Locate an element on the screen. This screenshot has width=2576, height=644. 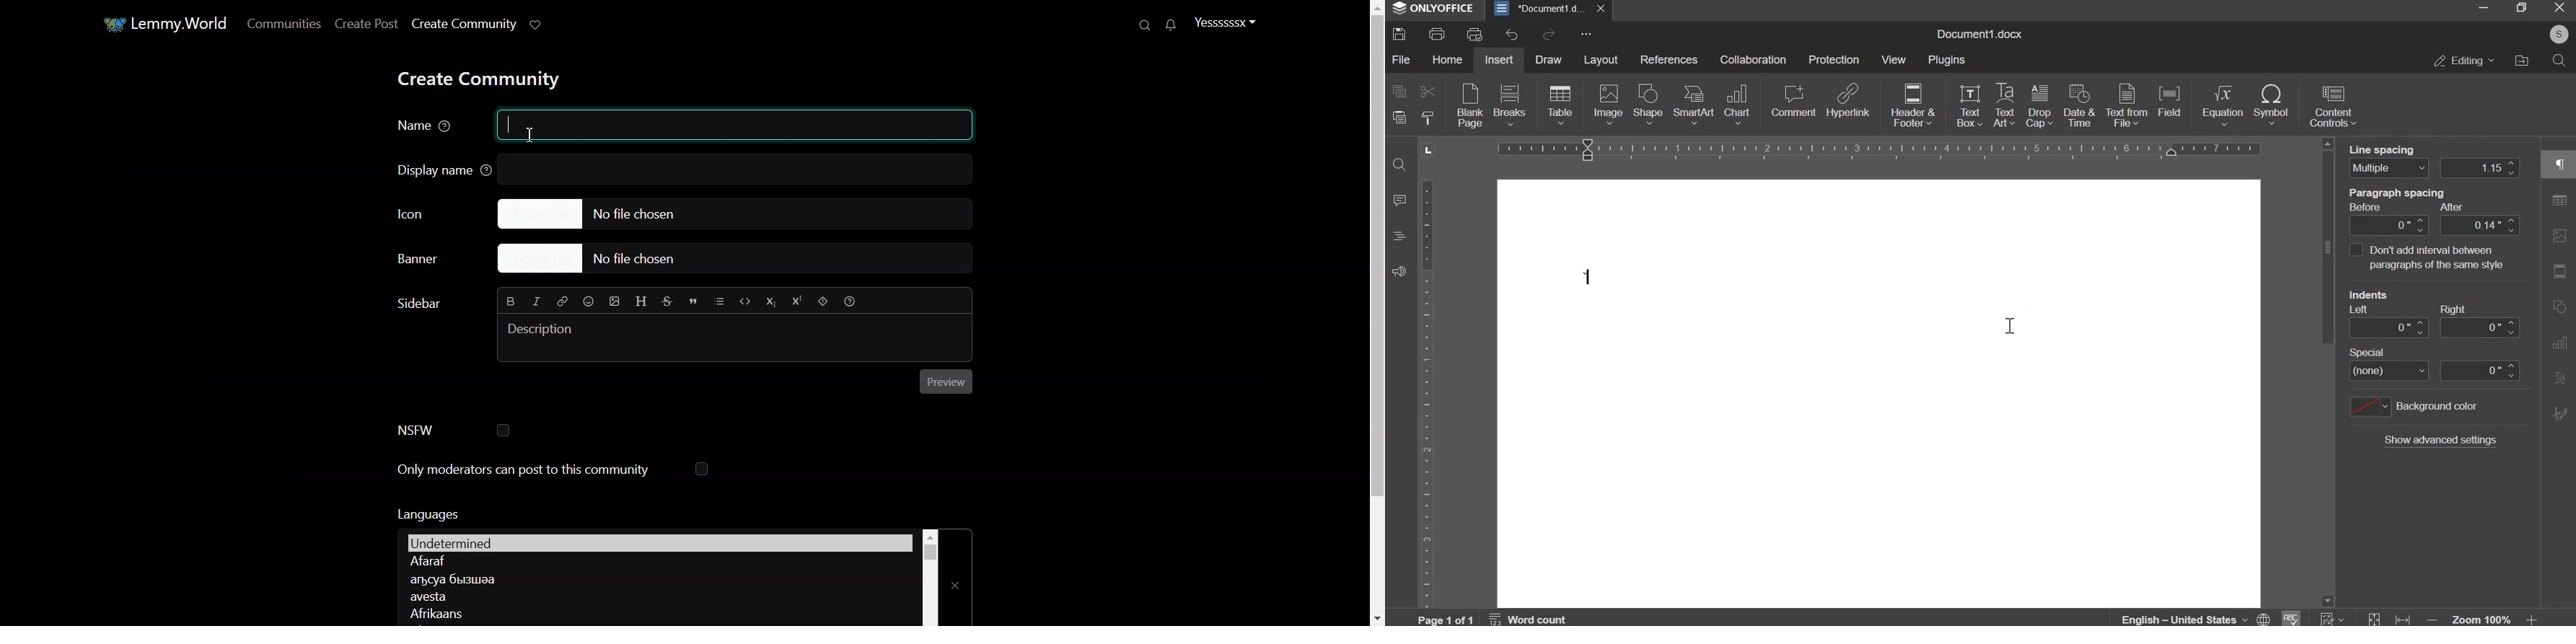
print preview is located at coordinates (1476, 34).